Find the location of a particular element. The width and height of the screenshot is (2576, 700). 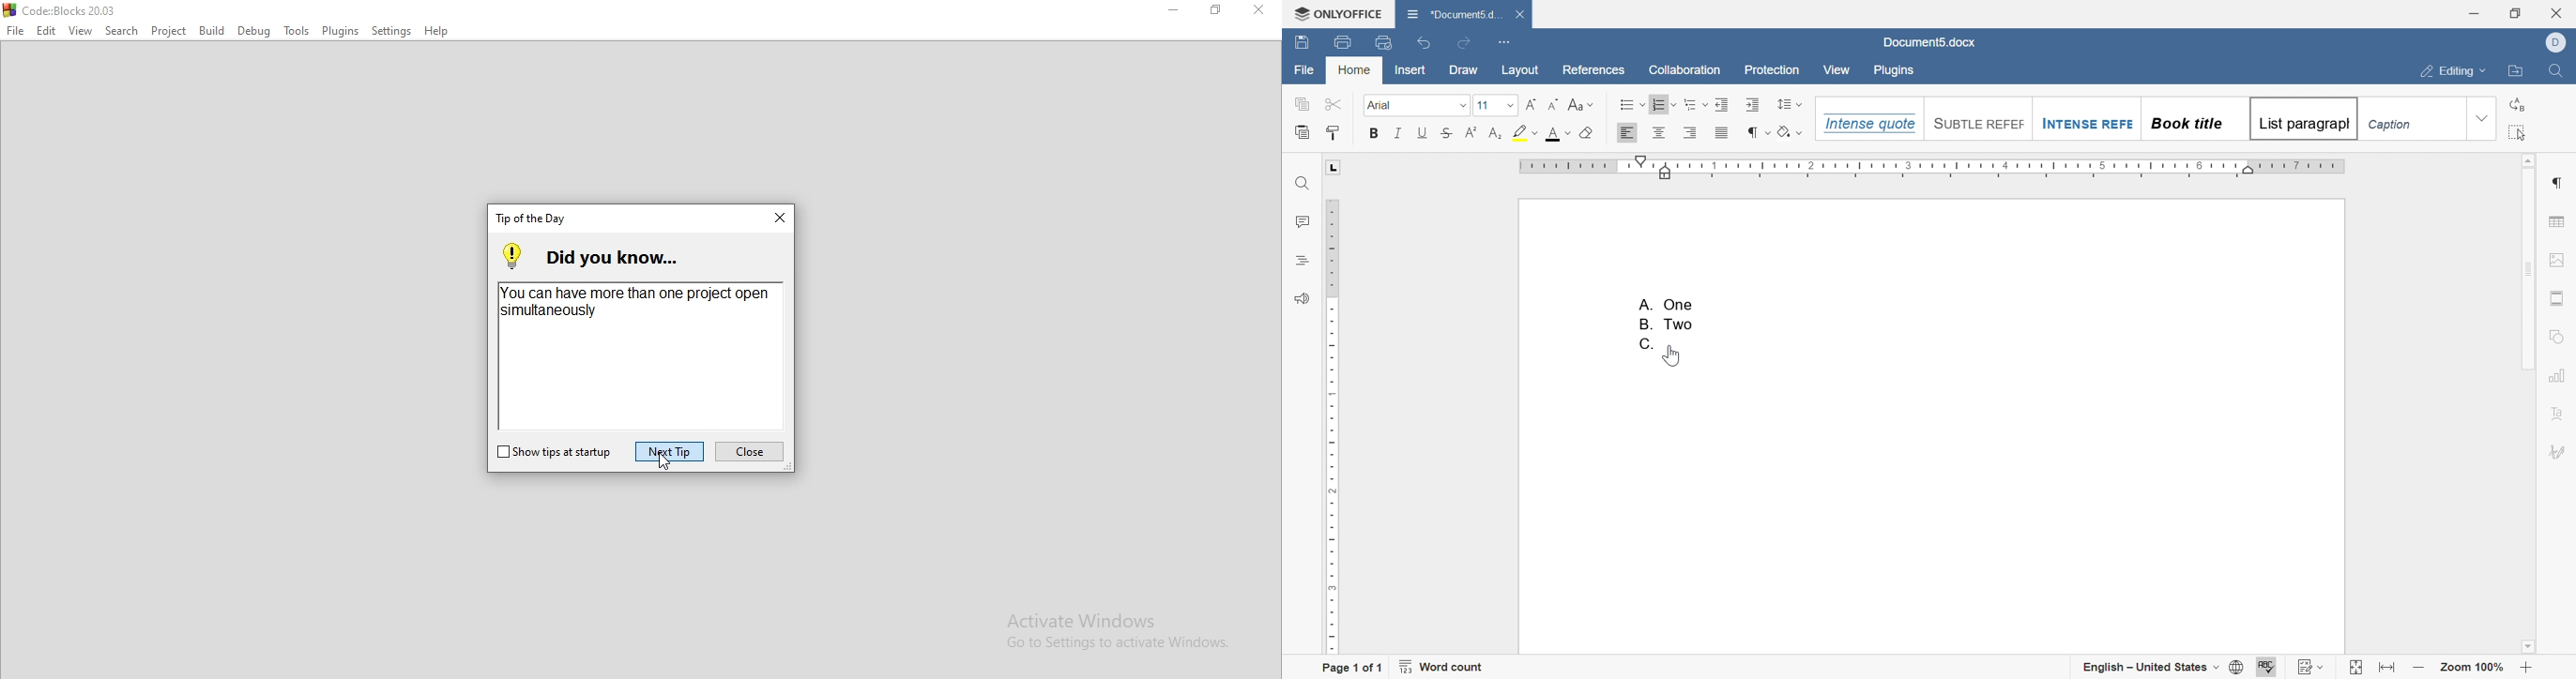

Find is located at coordinates (1301, 183).